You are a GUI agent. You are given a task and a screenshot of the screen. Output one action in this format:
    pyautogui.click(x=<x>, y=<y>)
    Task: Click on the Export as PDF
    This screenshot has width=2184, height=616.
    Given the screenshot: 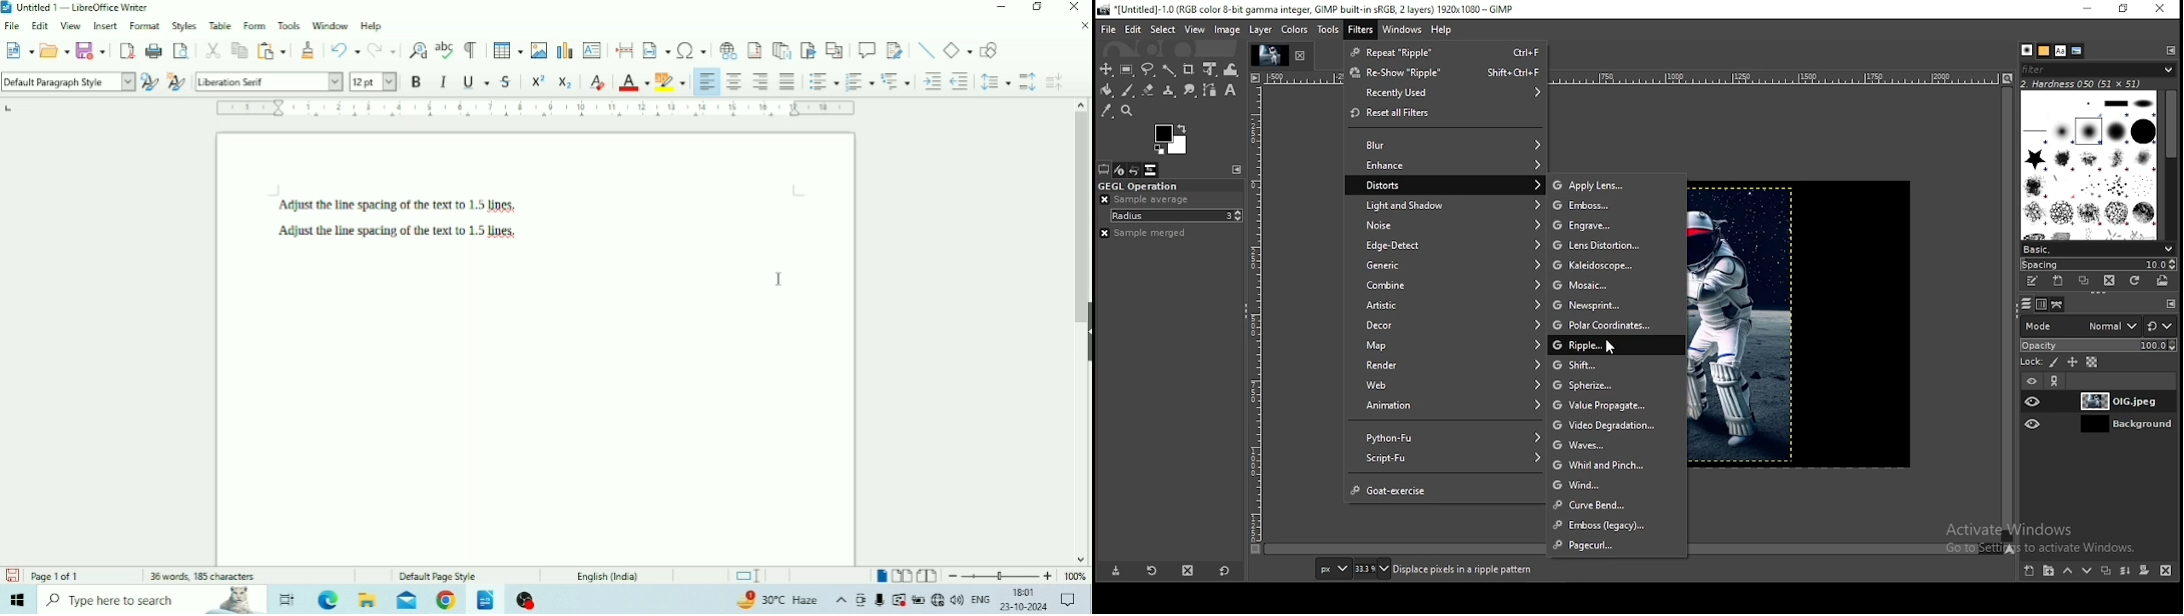 What is the action you would take?
    pyautogui.click(x=126, y=51)
    